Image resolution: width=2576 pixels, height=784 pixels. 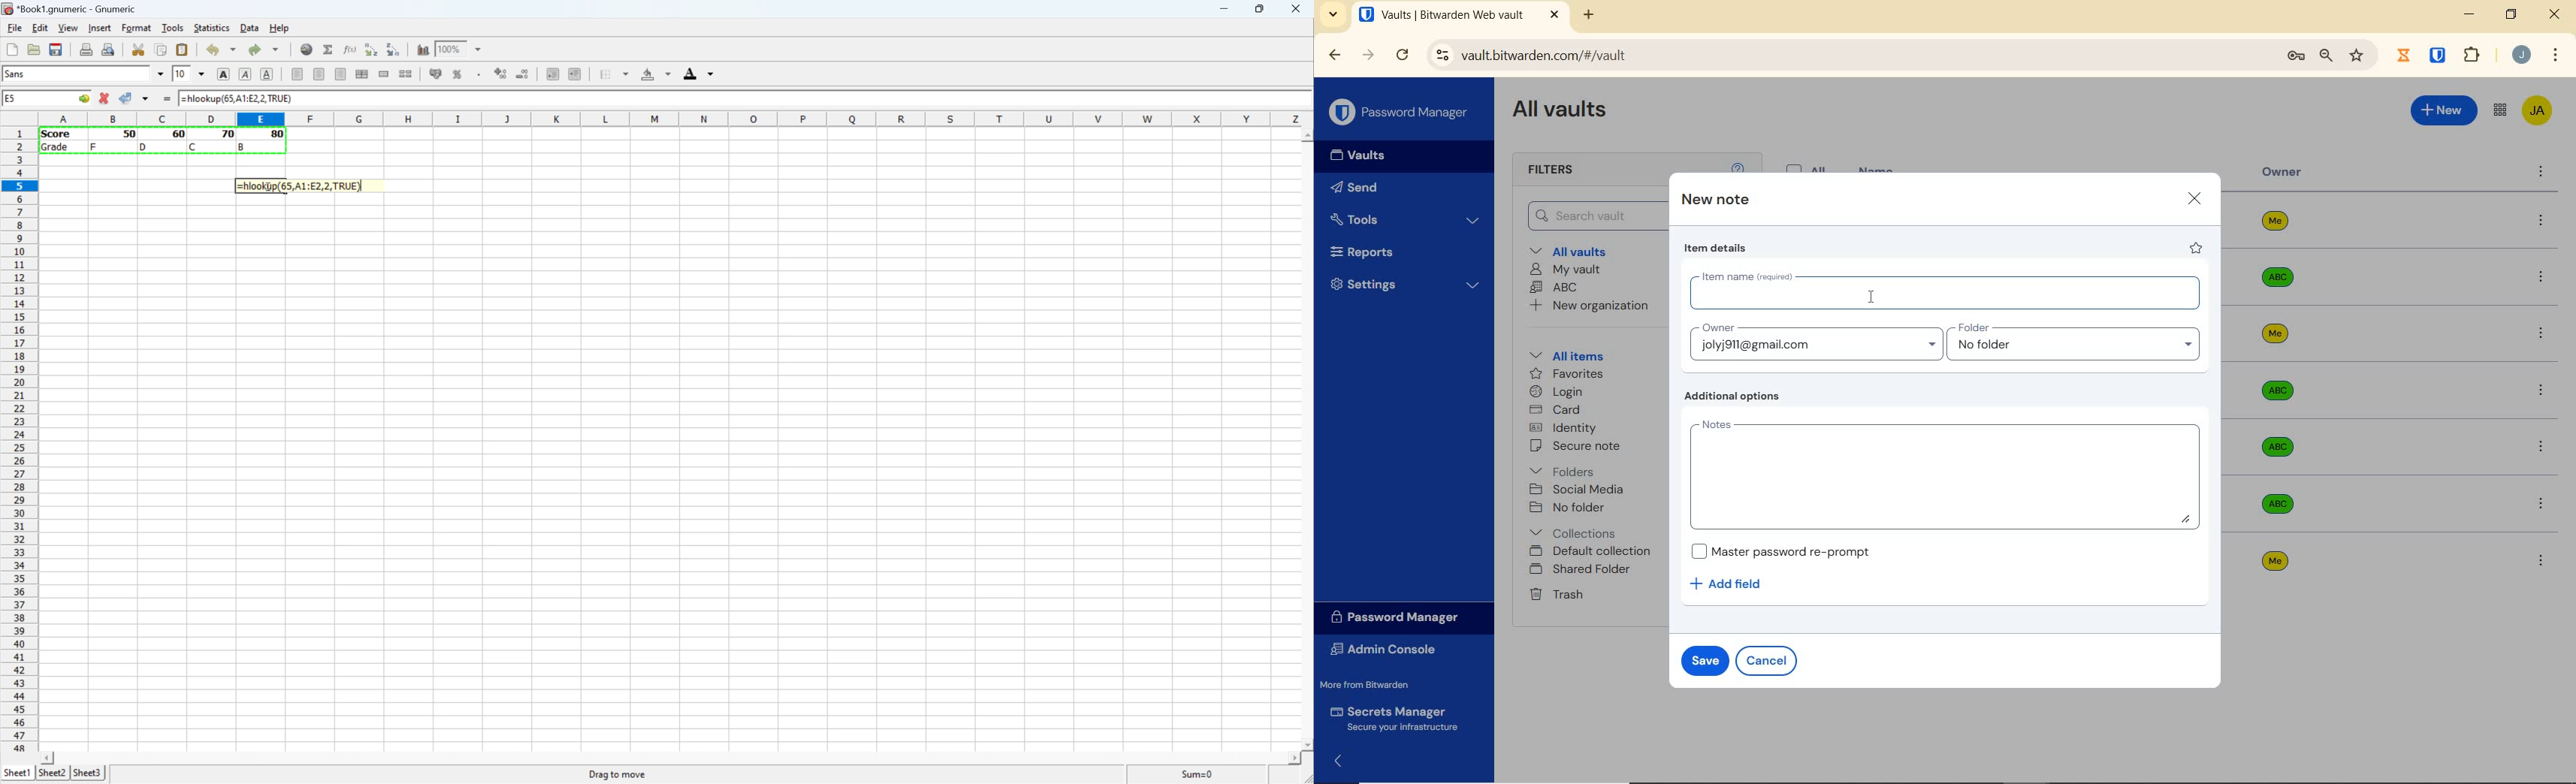 What do you see at coordinates (71, 8) in the screenshot?
I see `*Book1.gnumeric - Gnumeric` at bounding box center [71, 8].